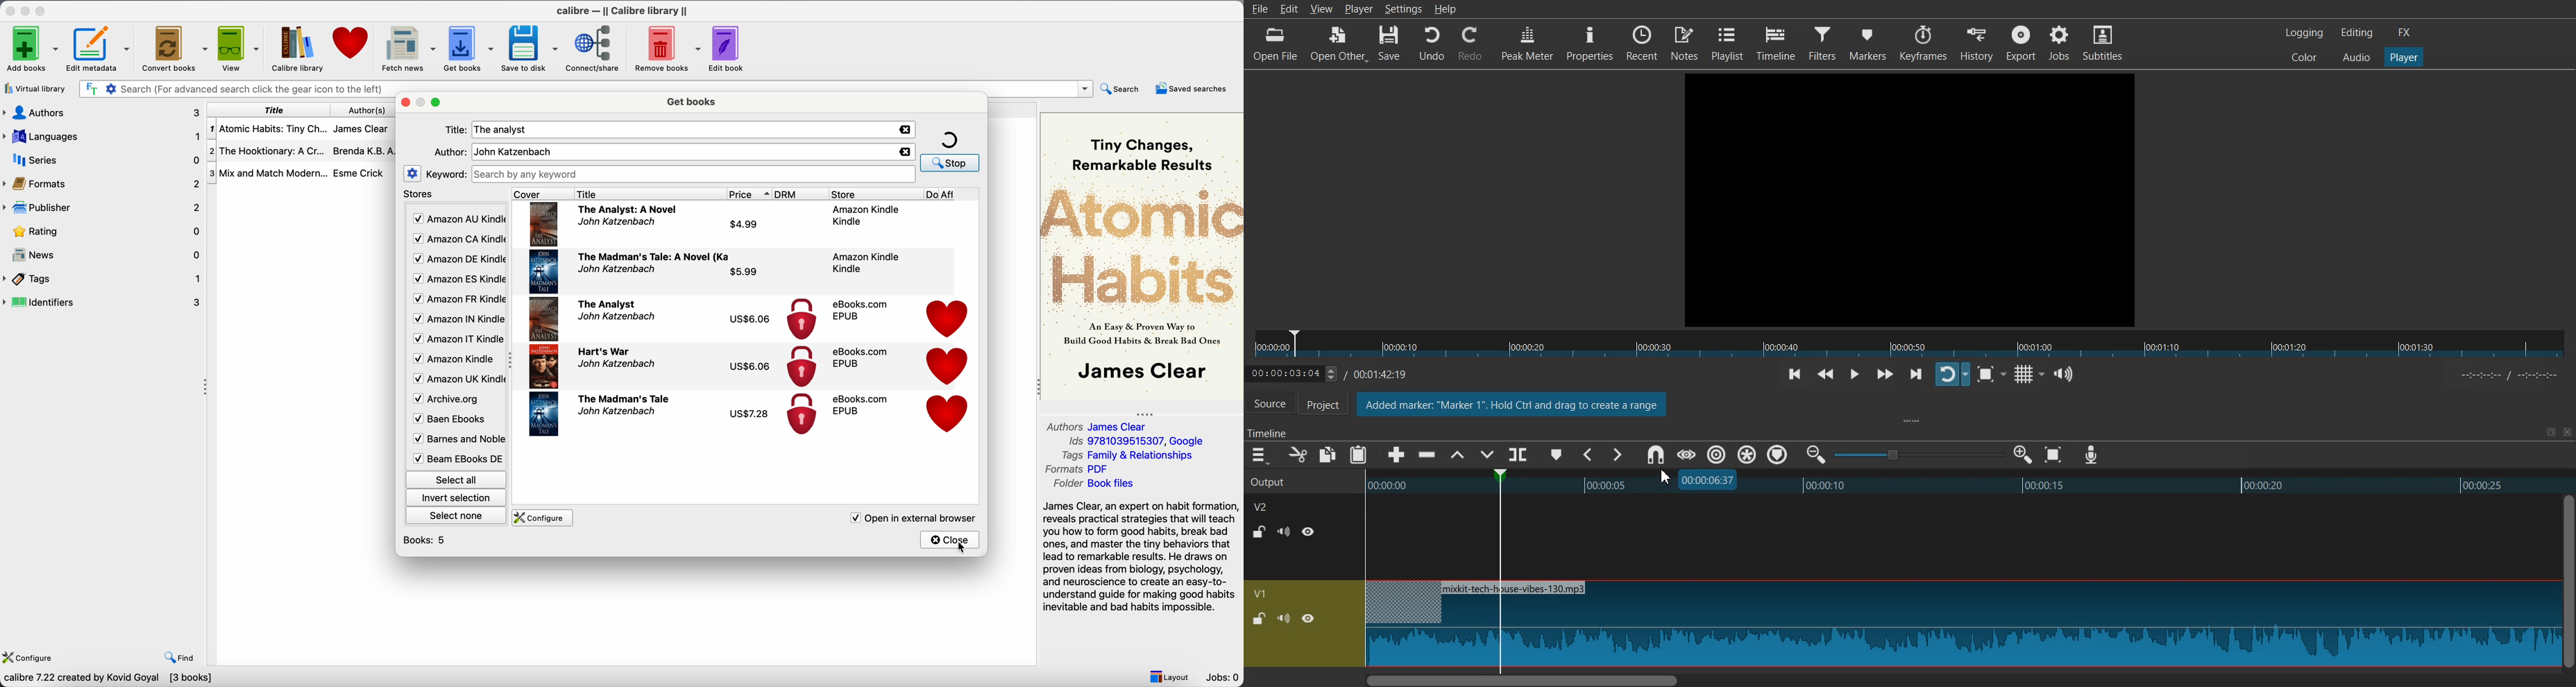 This screenshot has height=700, width=2576. I want to click on Output, so click(1287, 480).